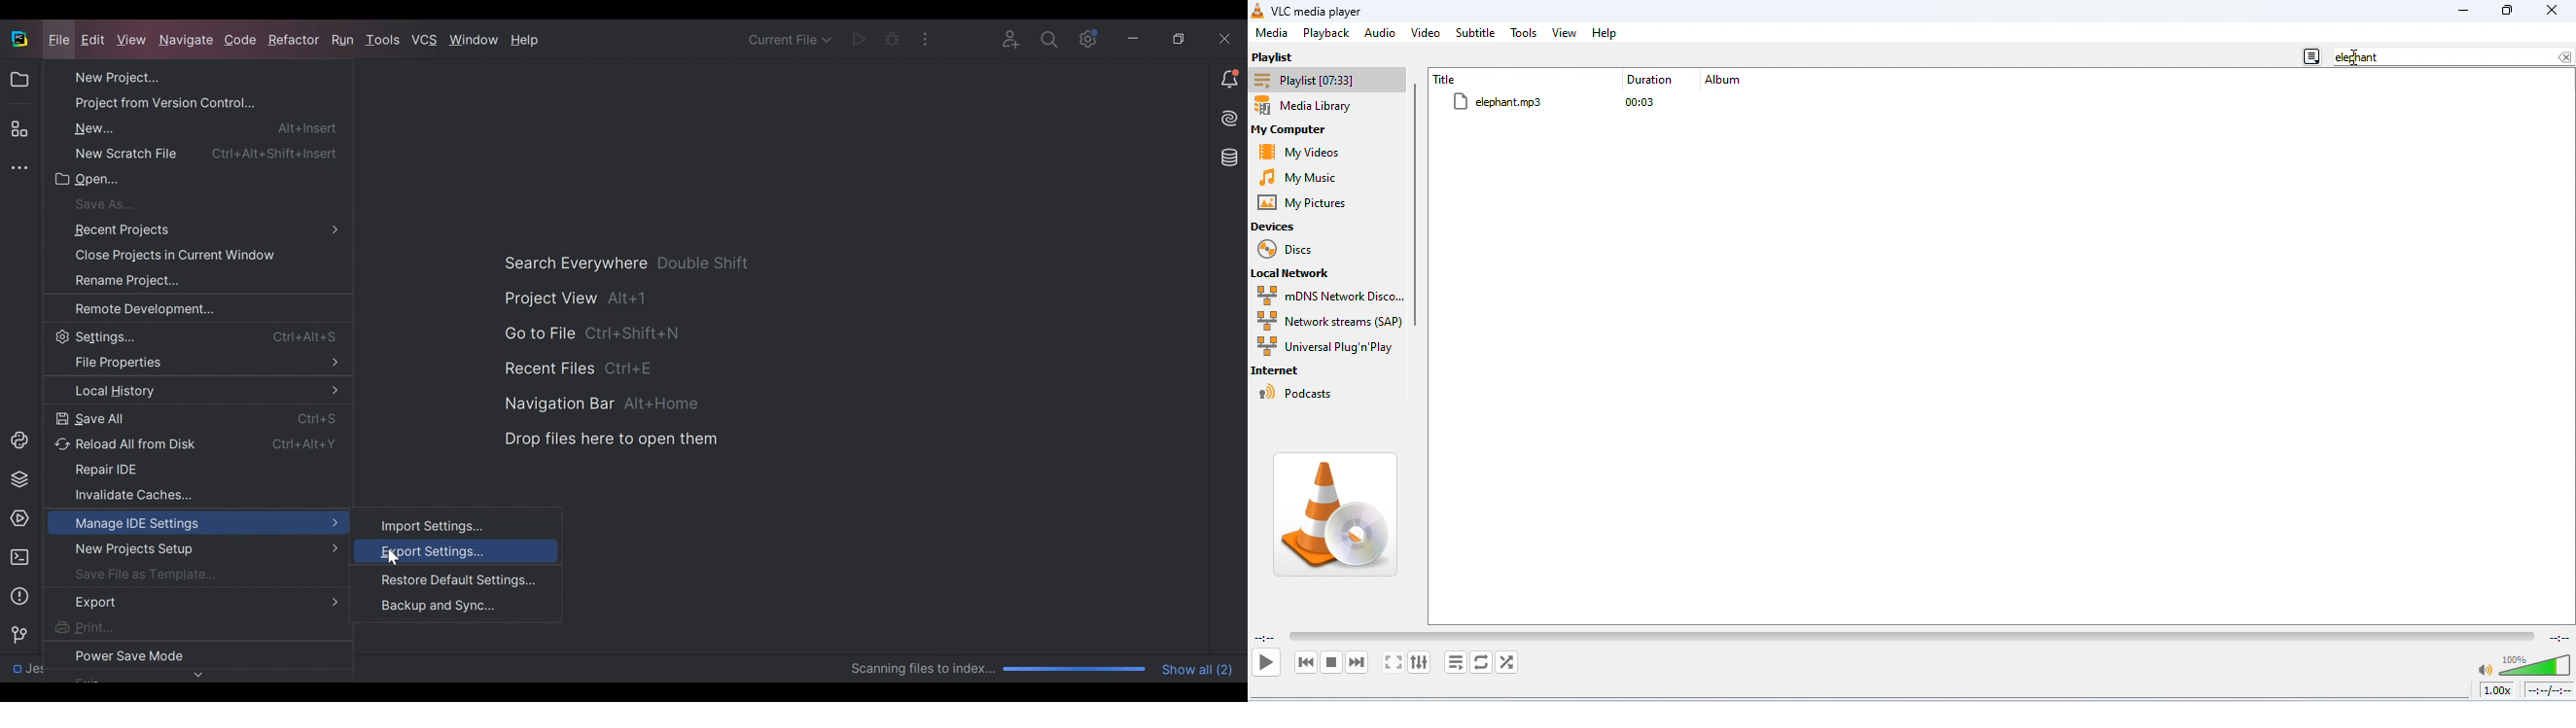  Describe the element at coordinates (194, 522) in the screenshot. I see `Manage IDE Settings` at that location.